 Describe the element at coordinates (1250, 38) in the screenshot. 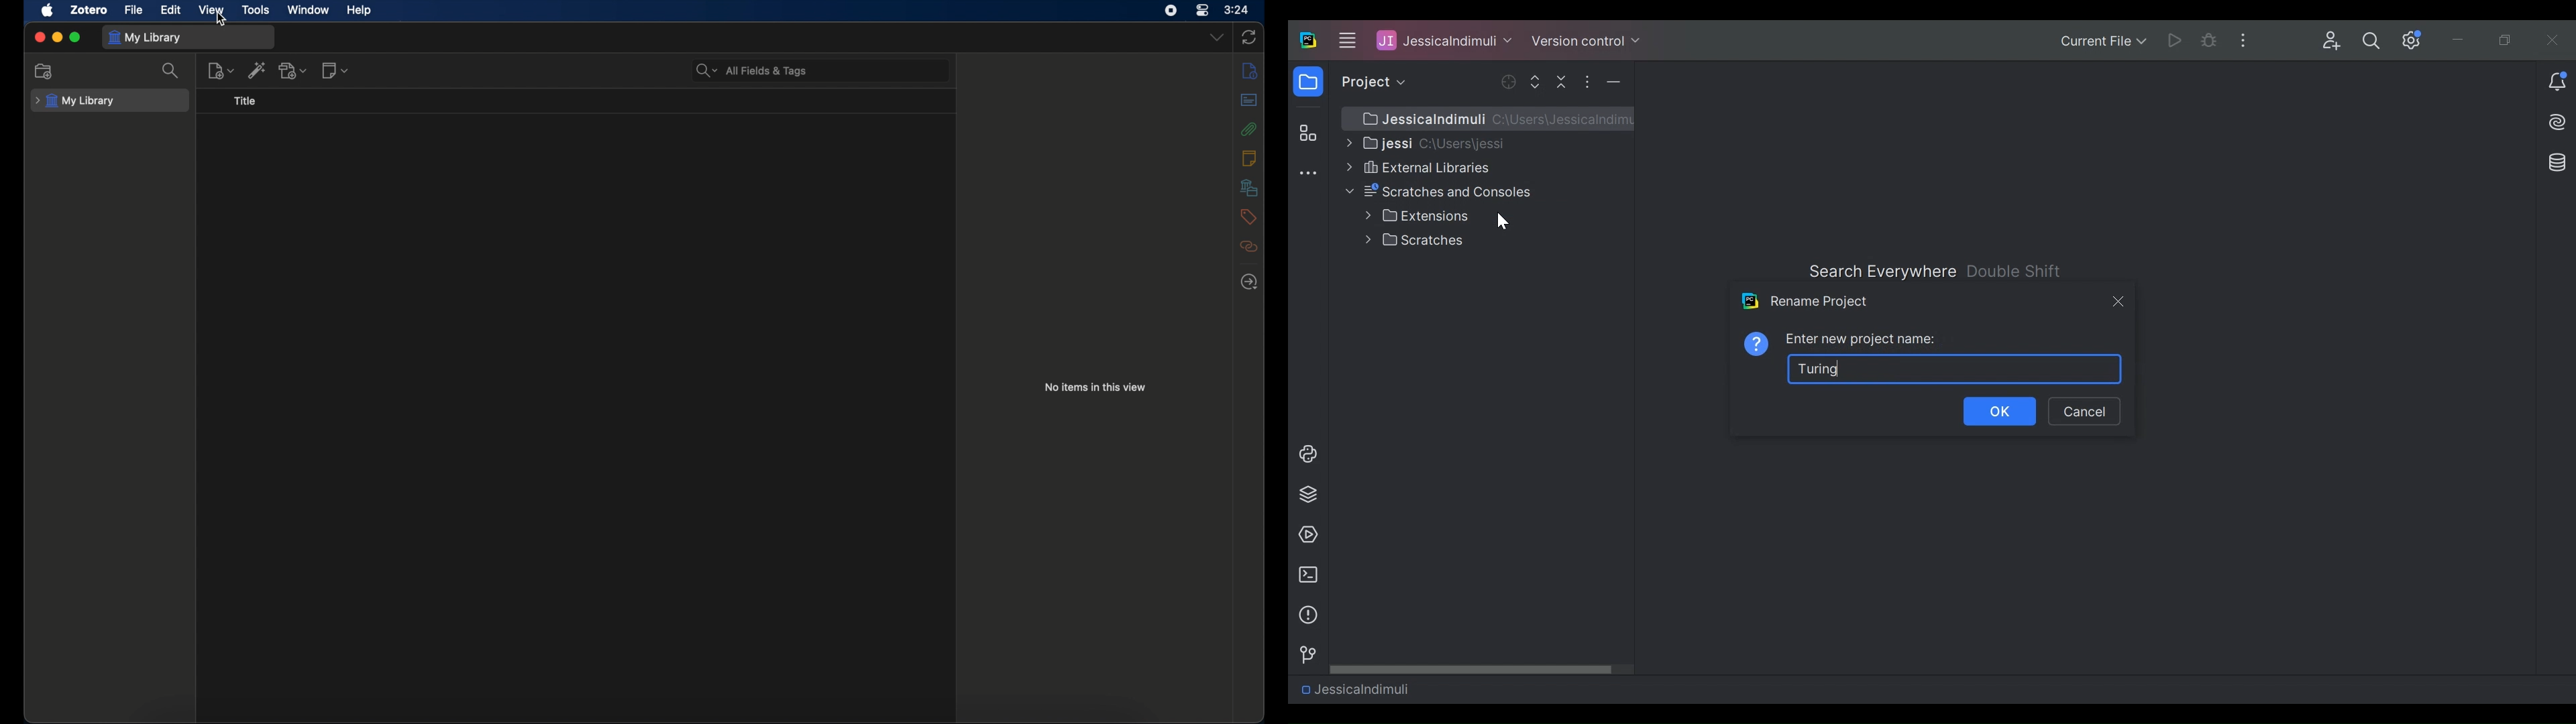

I see `sync` at that location.